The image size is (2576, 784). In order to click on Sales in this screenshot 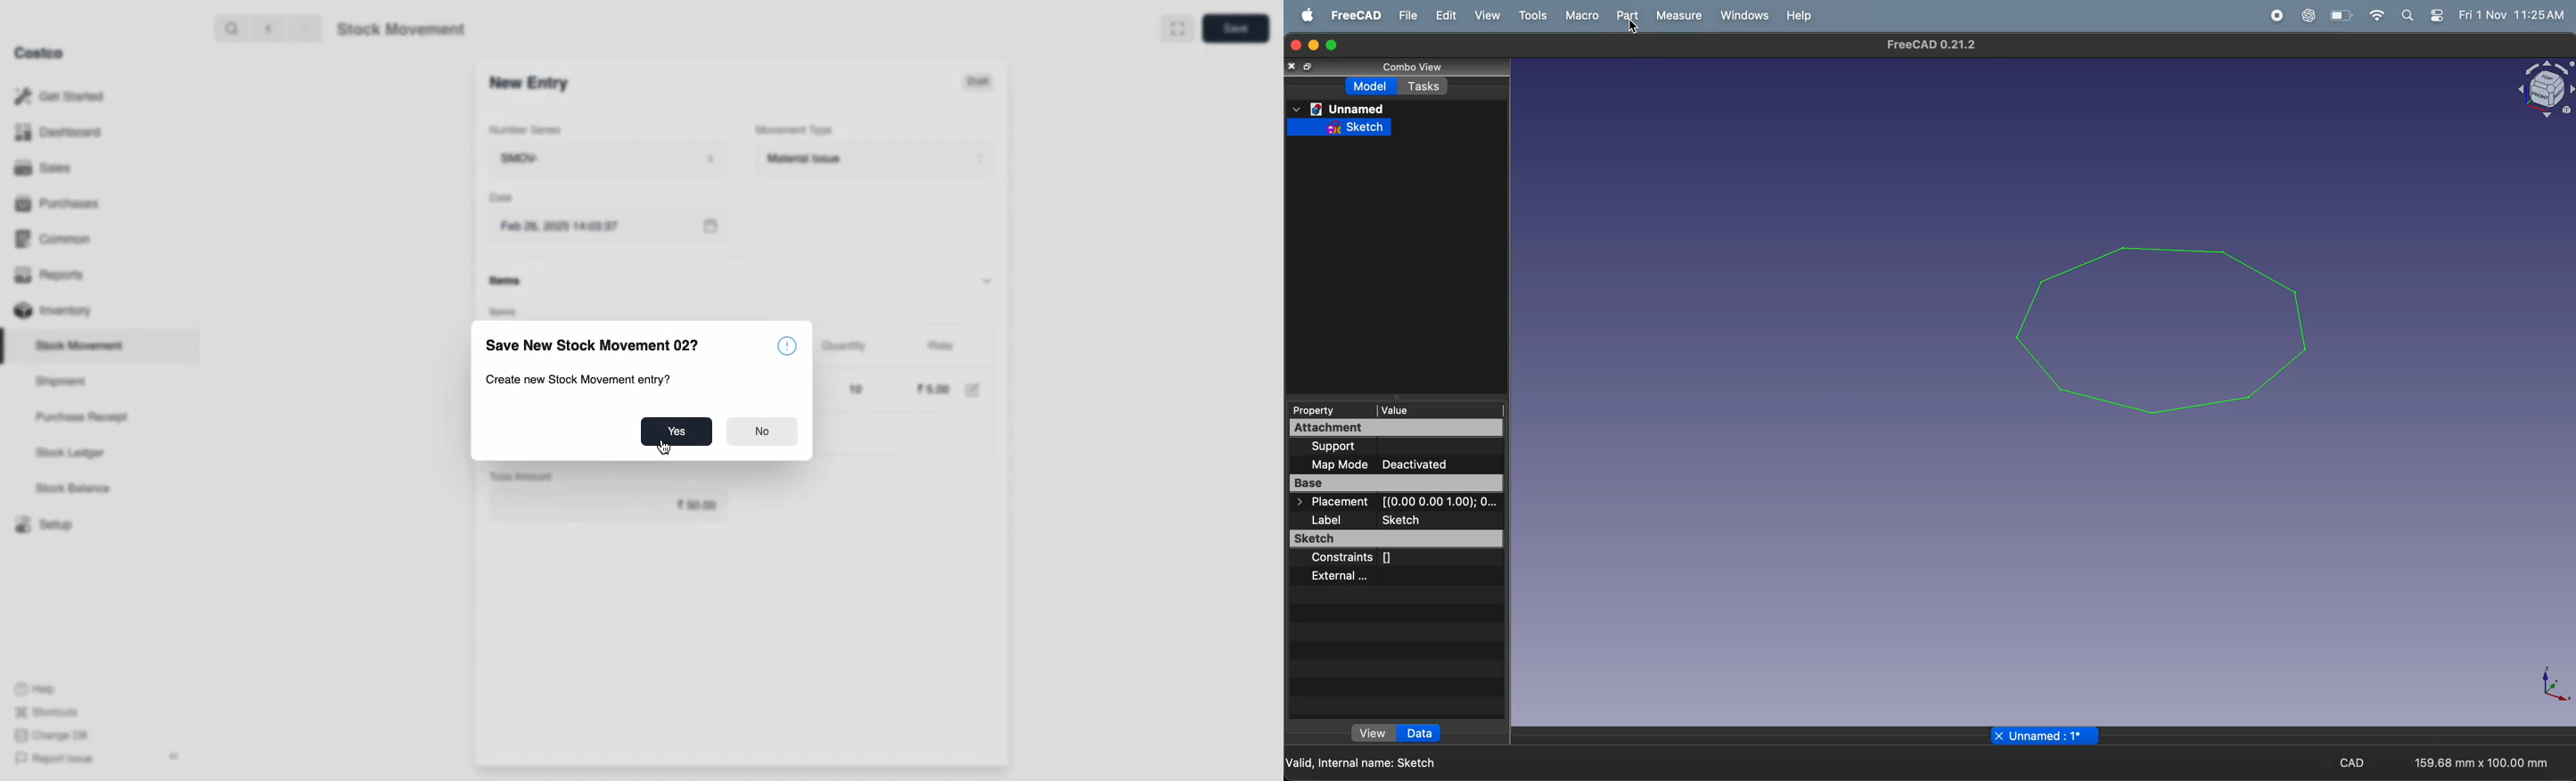, I will do `click(45, 167)`.